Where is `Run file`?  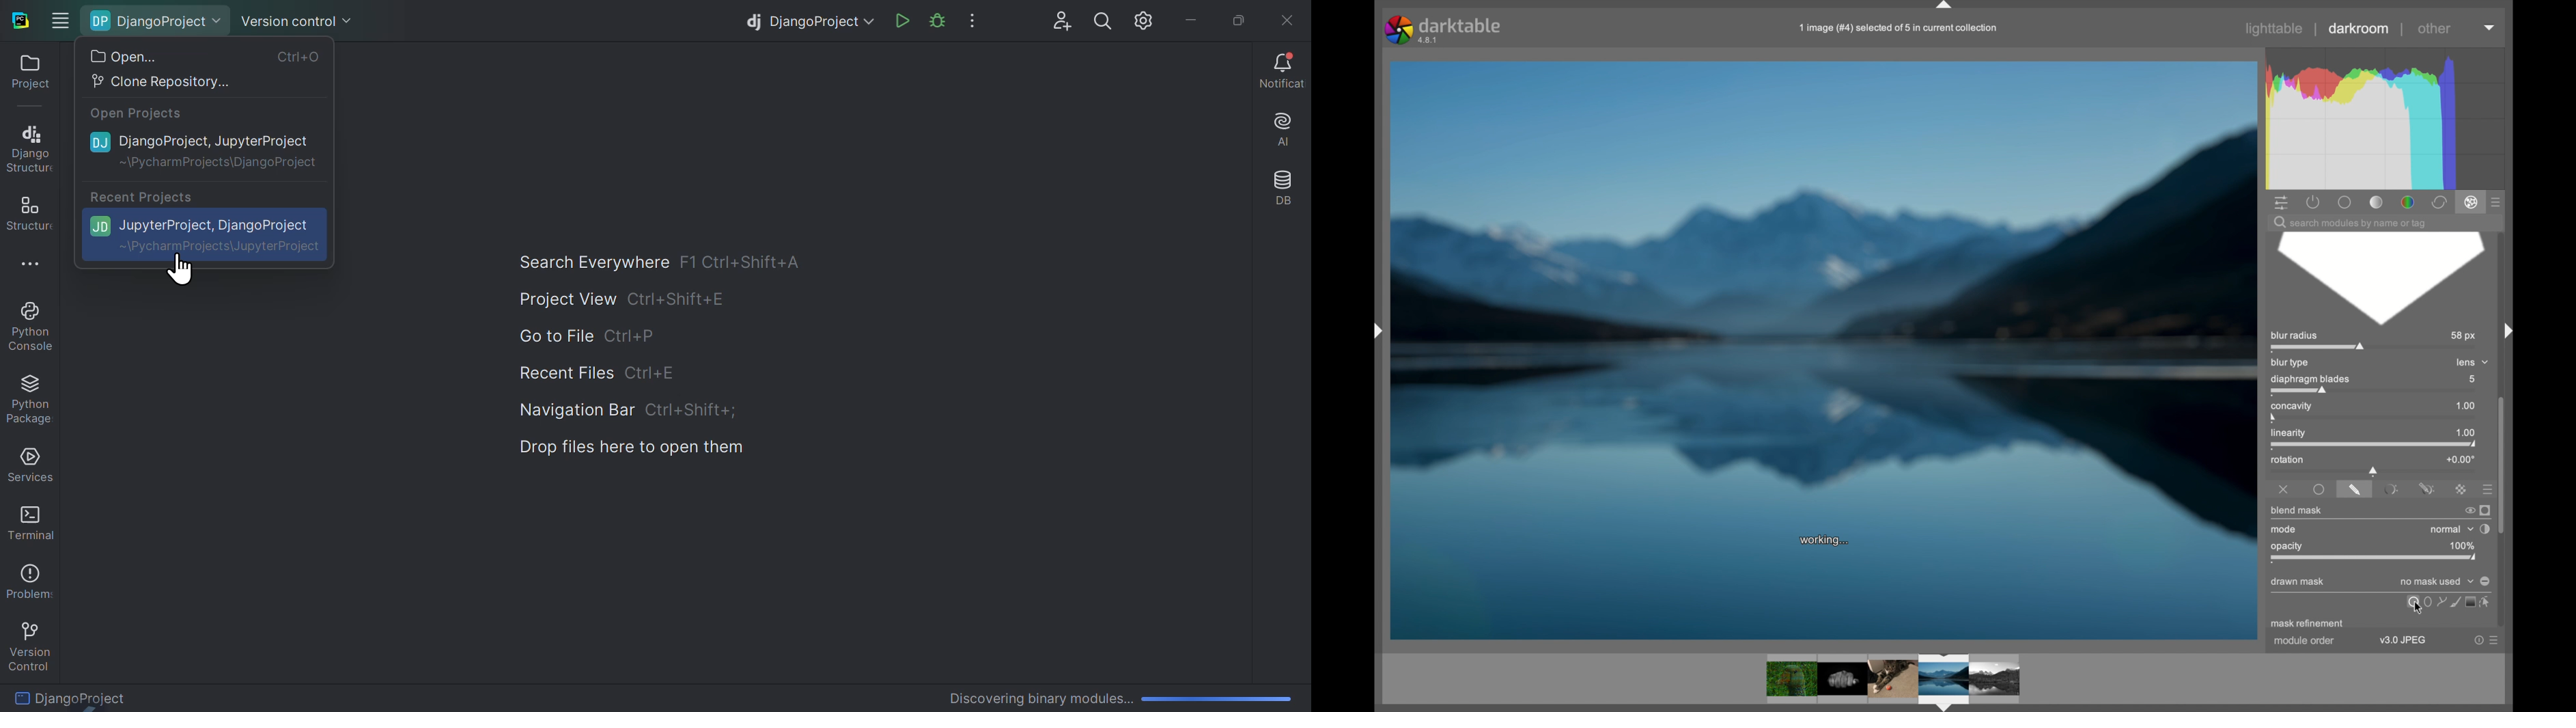
Run file is located at coordinates (903, 22).